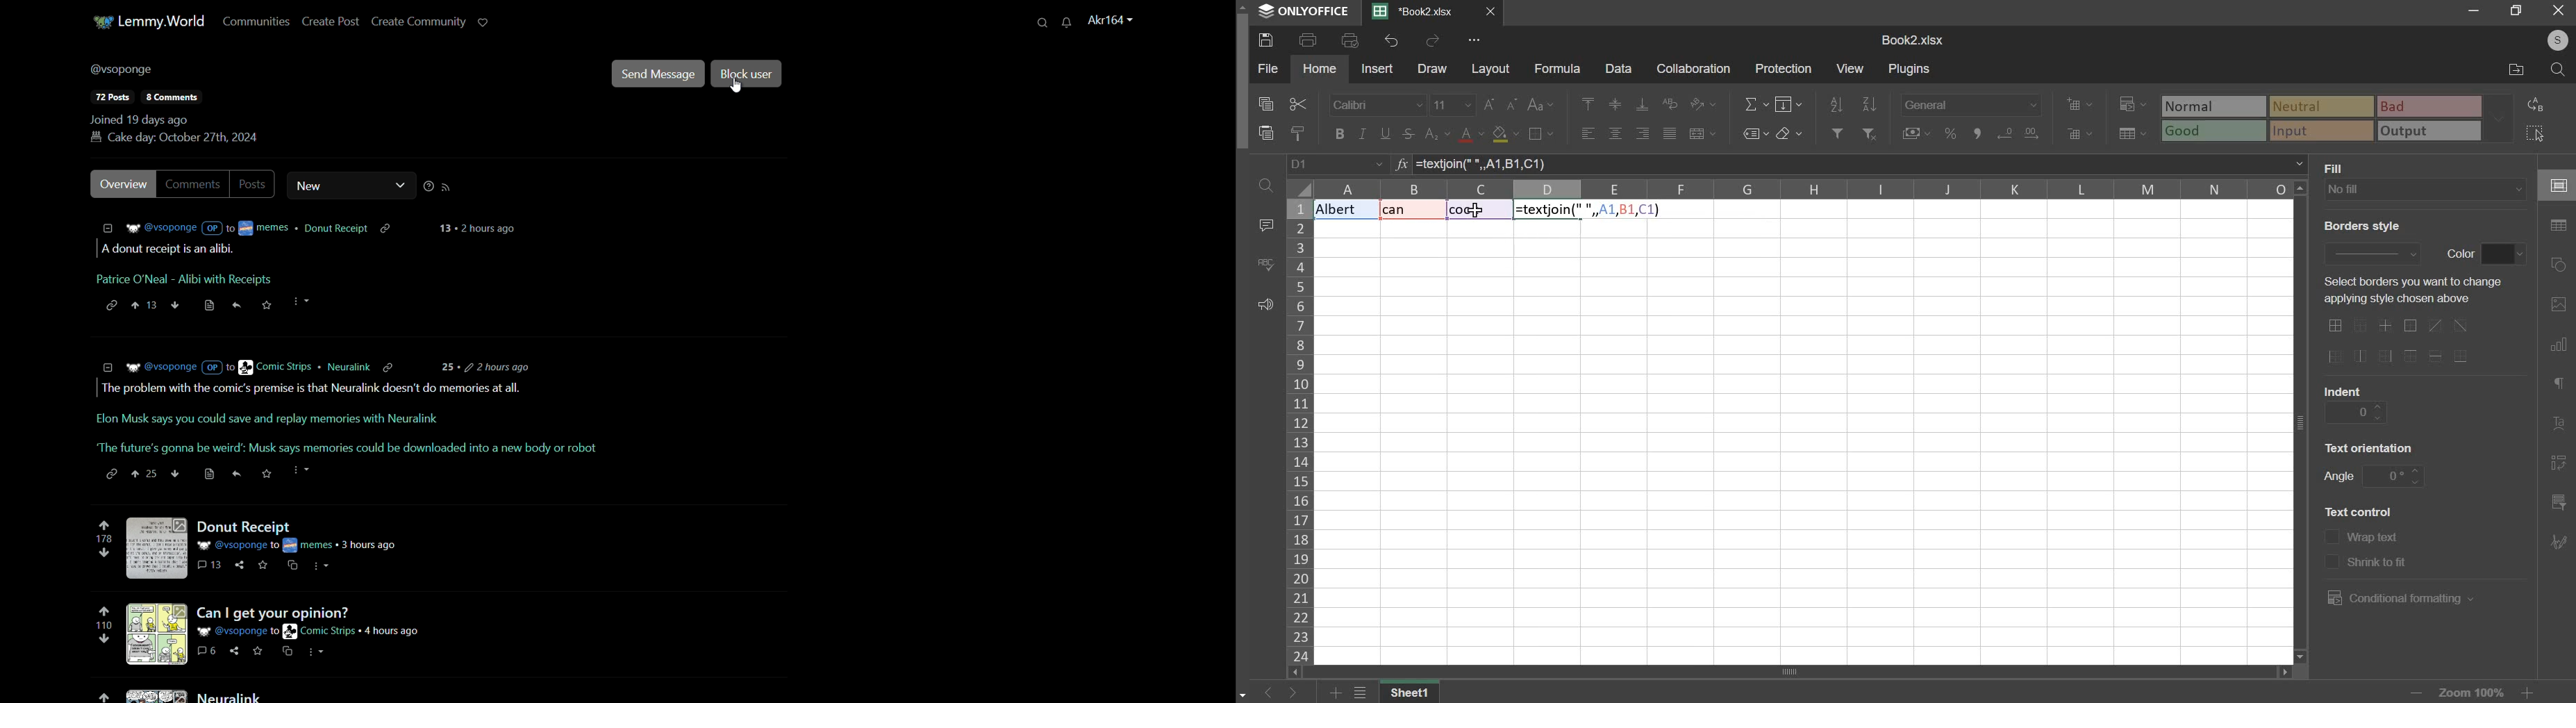 This screenshot has height=728, width=2576. Describe the element at coordinates (418, 23) in the screenshot. I see `create community` at that location.